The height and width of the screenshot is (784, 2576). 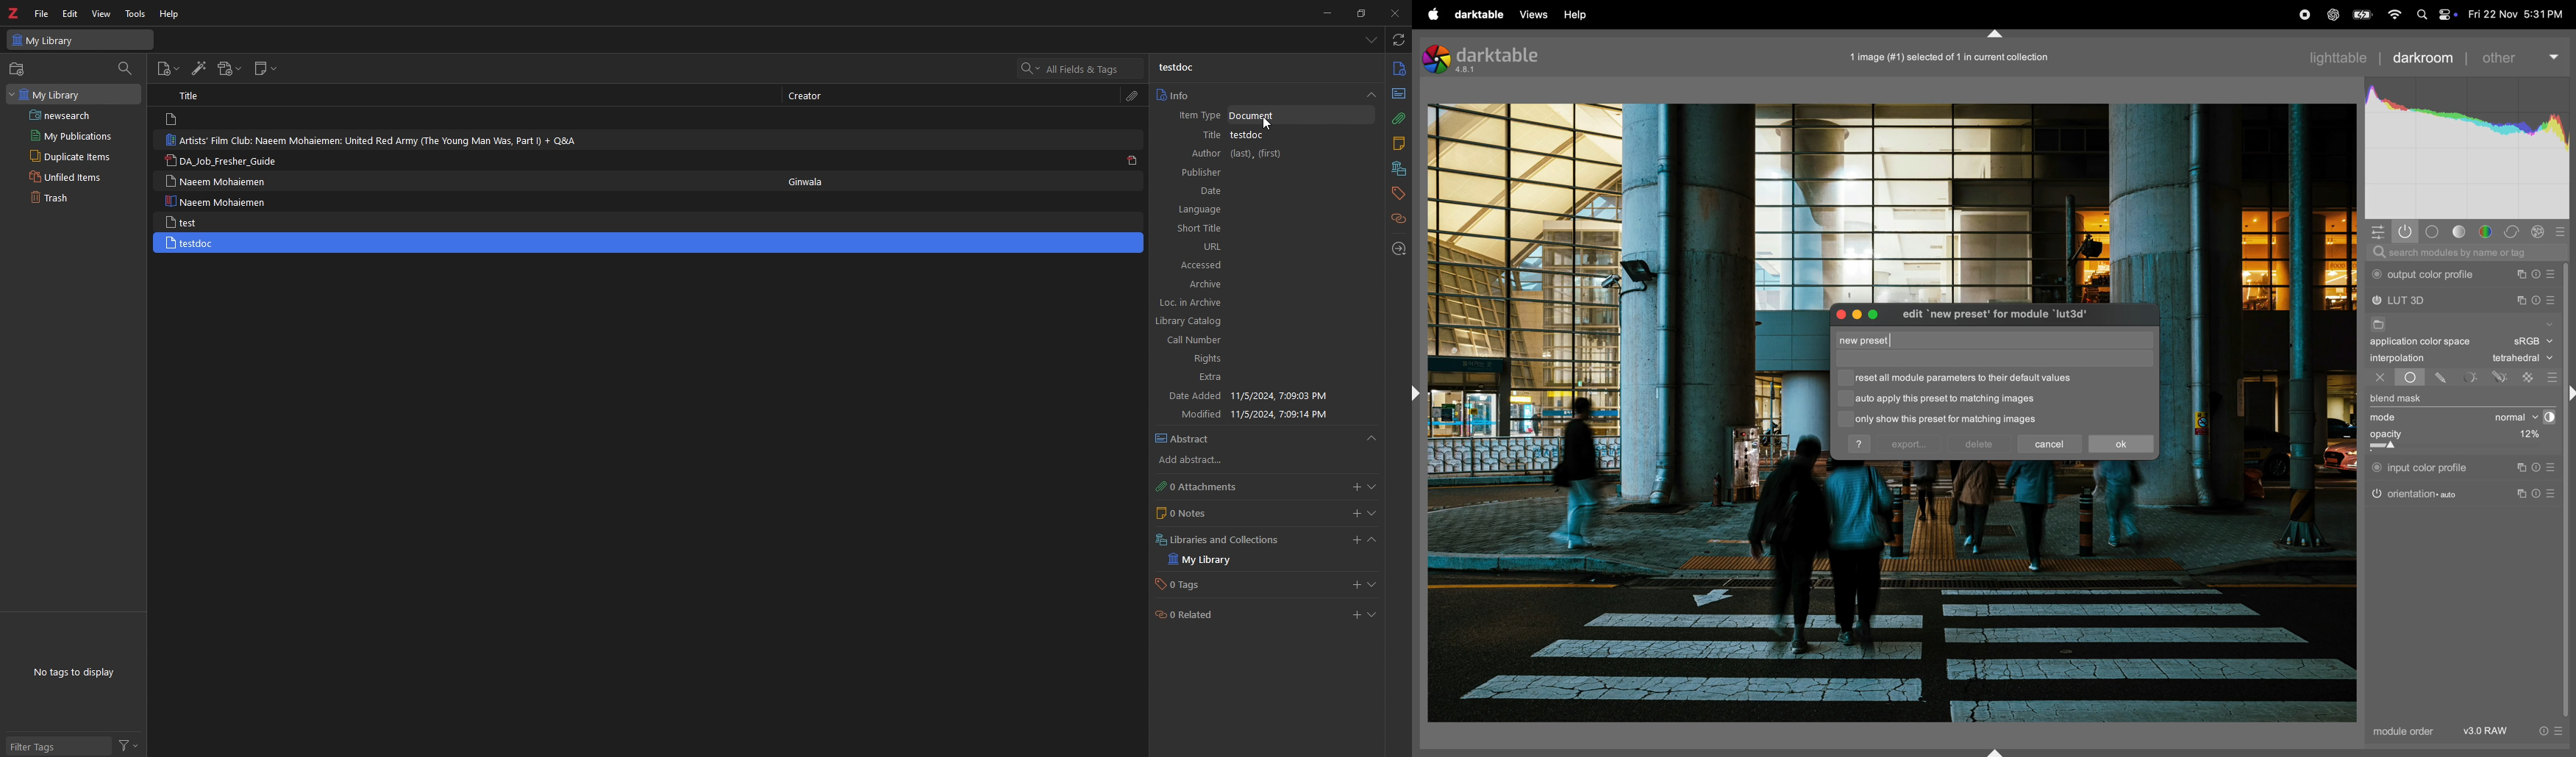 What do you see at coordinates (1944, 57) in the screenshot?
I see `image` at bounding box center [1944, 57].